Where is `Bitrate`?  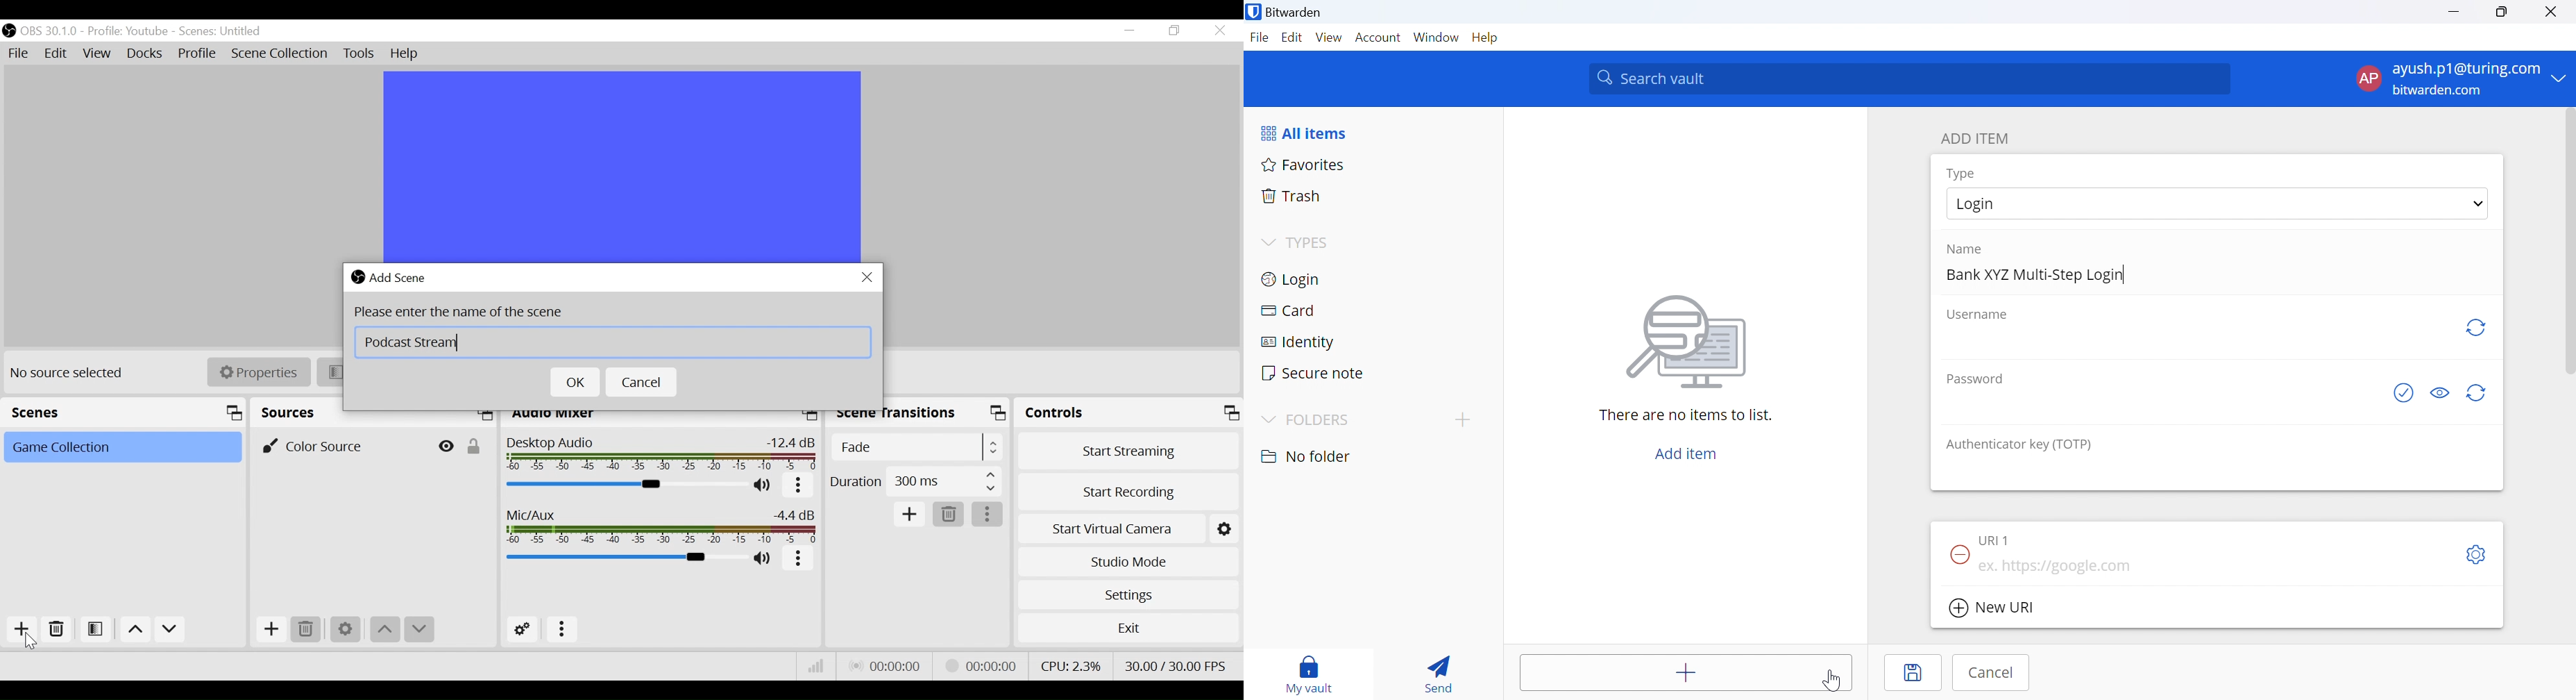
Bitrate is located at coordinates (815, 665).